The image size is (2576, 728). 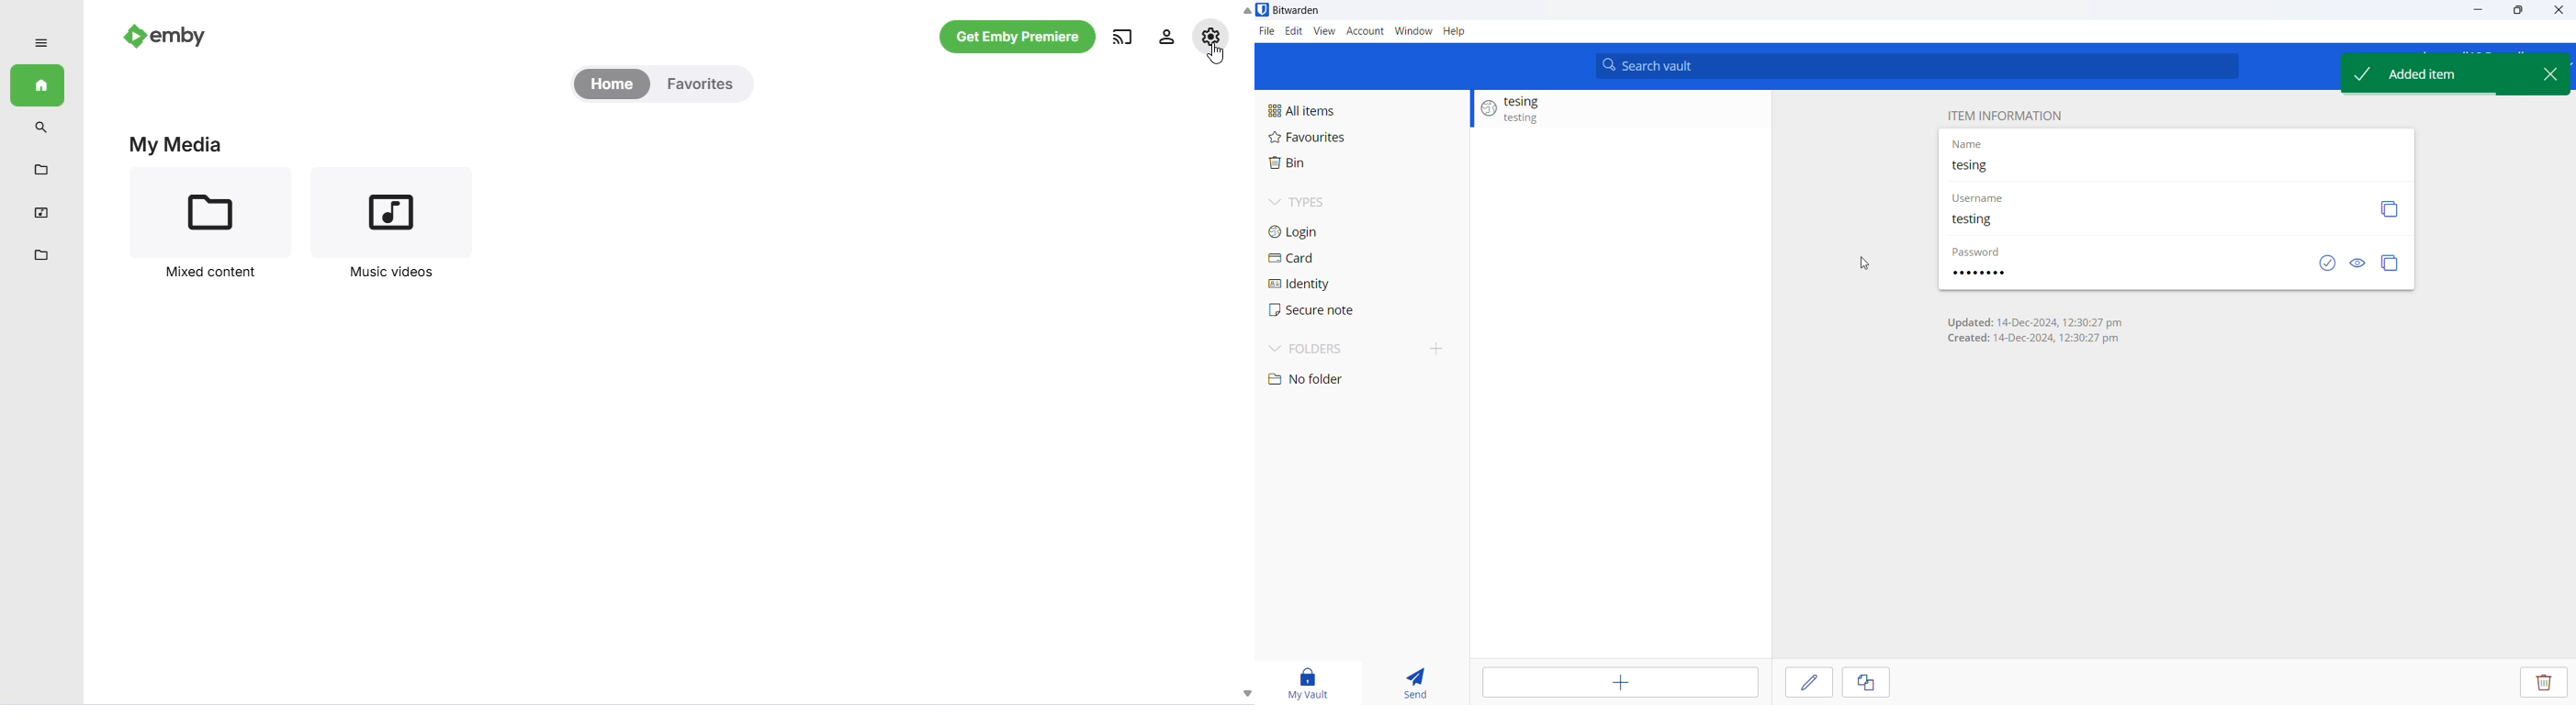 What do you see at coordinates (1247, 353) in the screenshot?
I see `scrollbar` at bounding box center [1247, 353].